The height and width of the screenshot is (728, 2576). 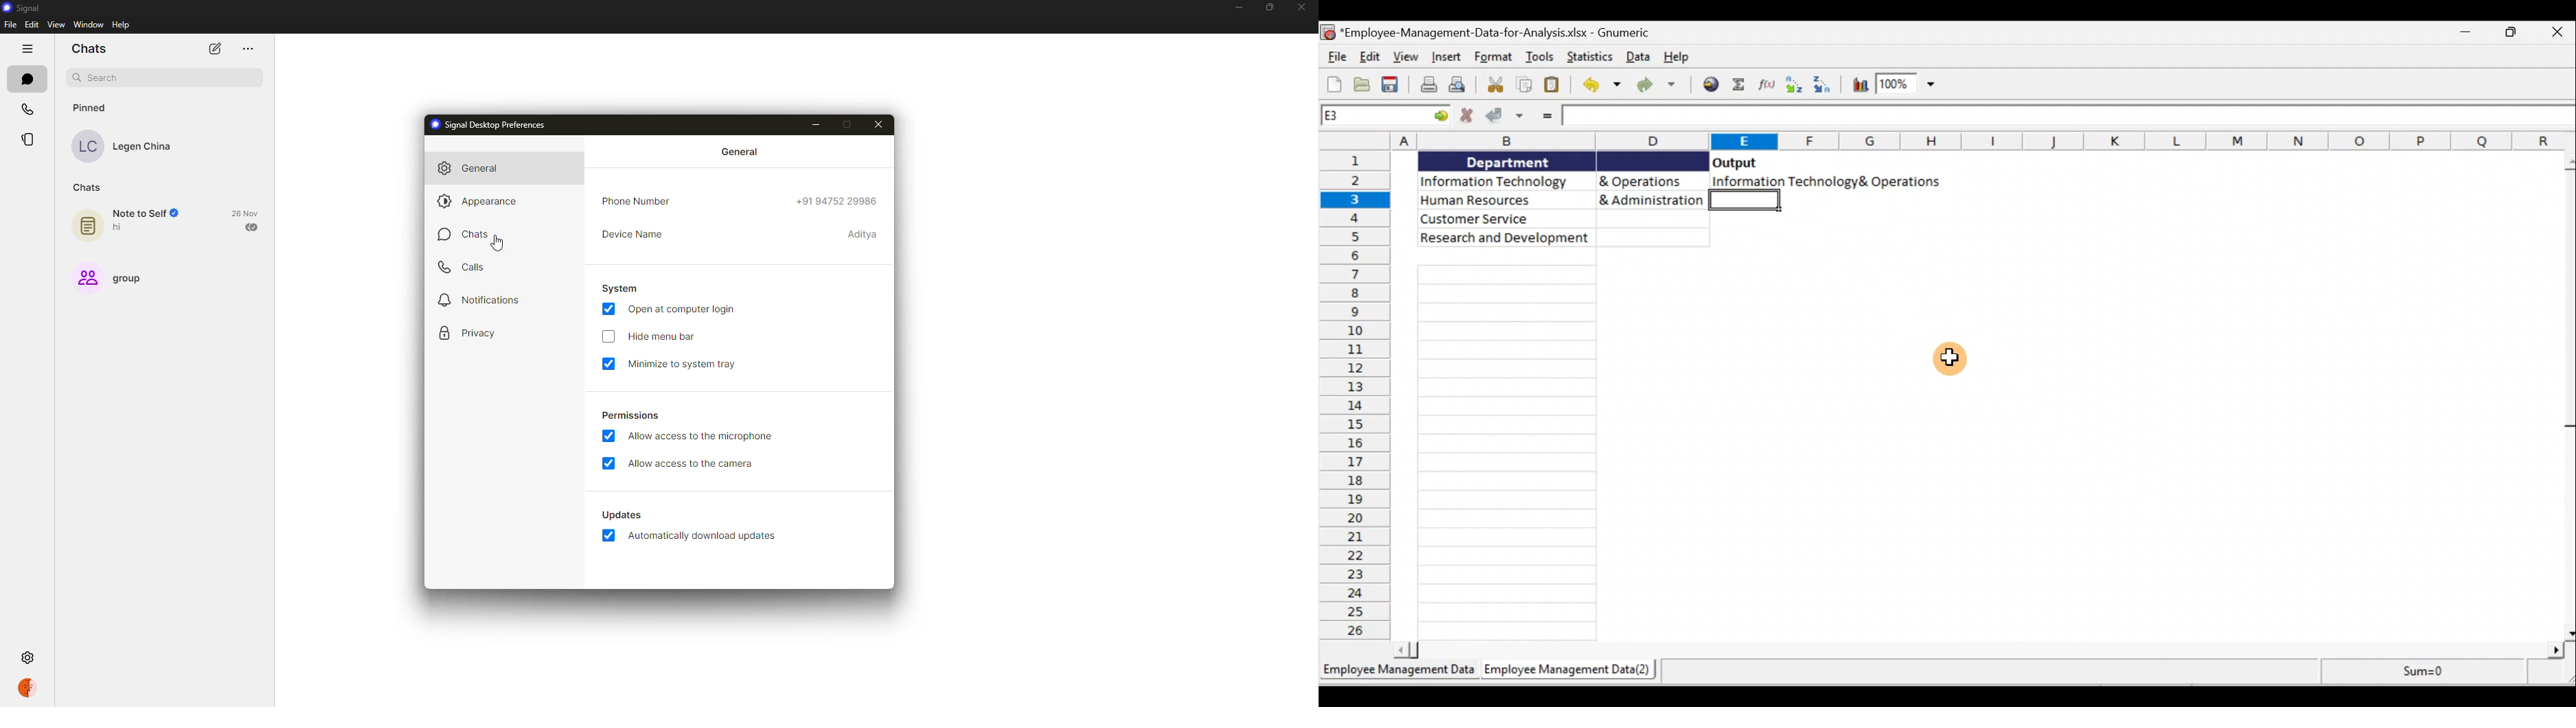 What do you see at coordinates (839, 201) in the screenshot?
I see `phone number` at bounding box center [839, 201].